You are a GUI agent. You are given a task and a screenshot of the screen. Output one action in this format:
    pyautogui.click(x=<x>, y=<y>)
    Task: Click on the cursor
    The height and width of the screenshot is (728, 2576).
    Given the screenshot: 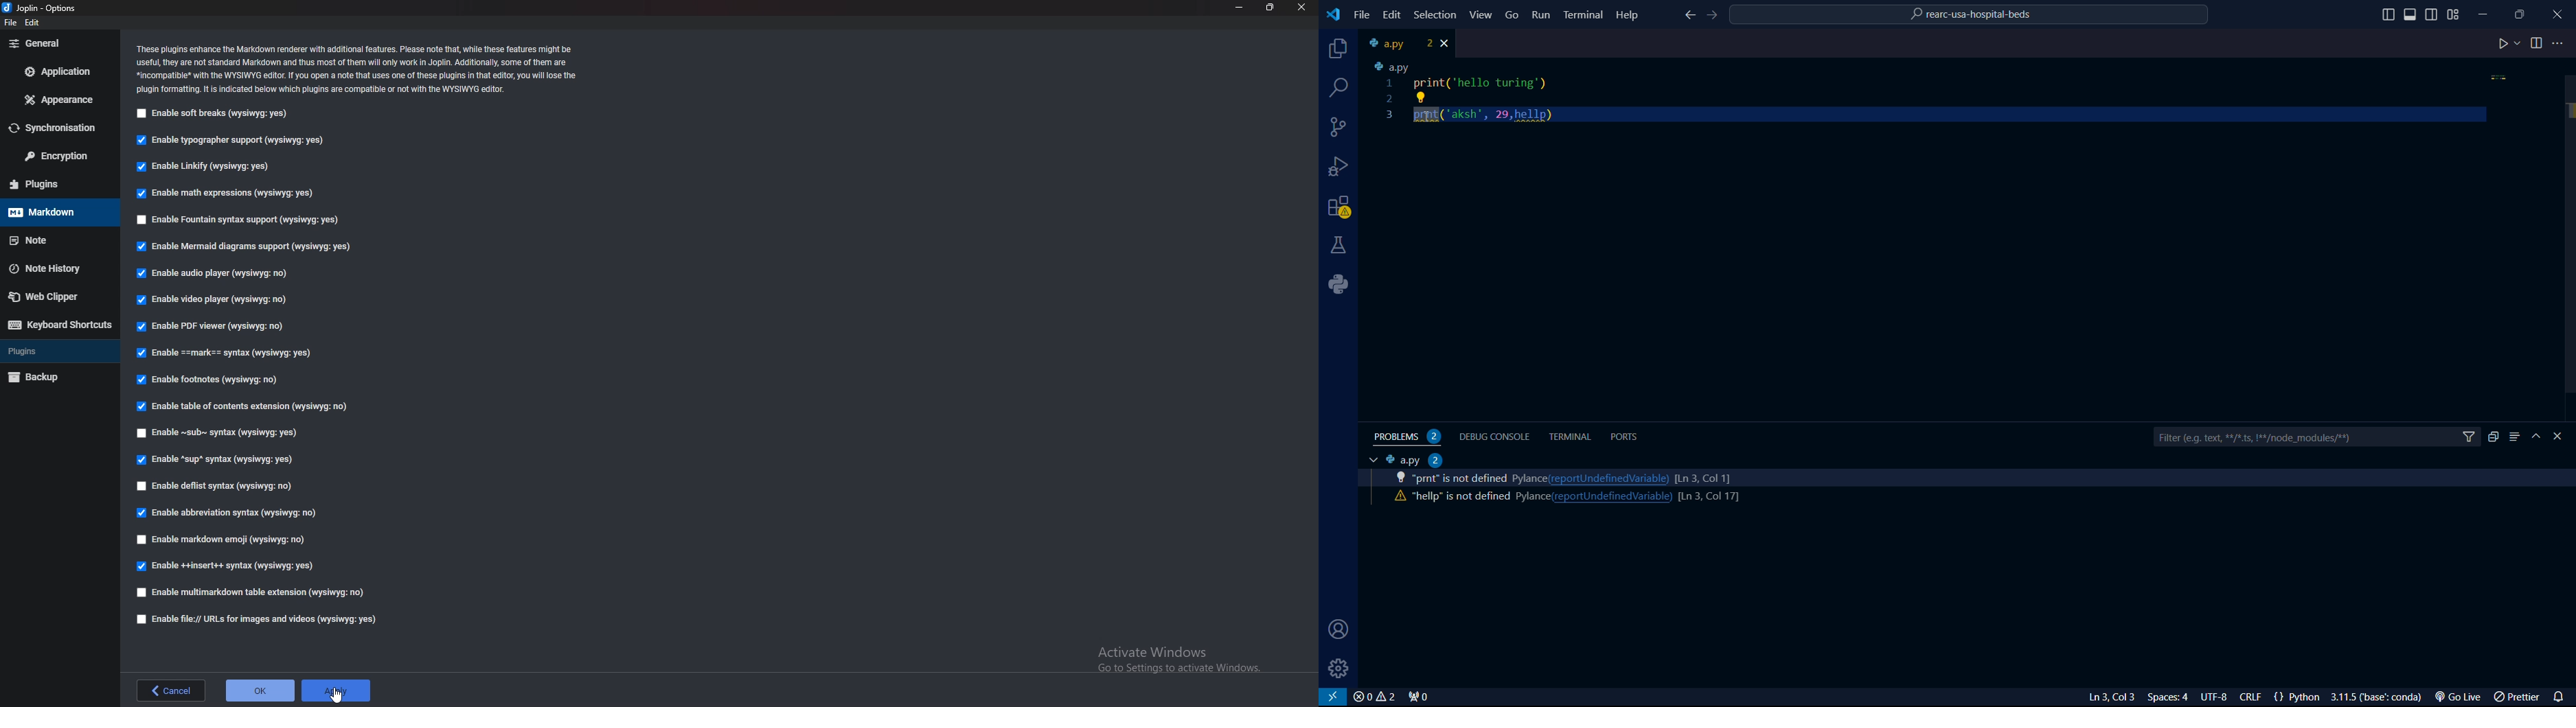 What is the action you would take?
    pyautogui.click(x=339, y=695)
    